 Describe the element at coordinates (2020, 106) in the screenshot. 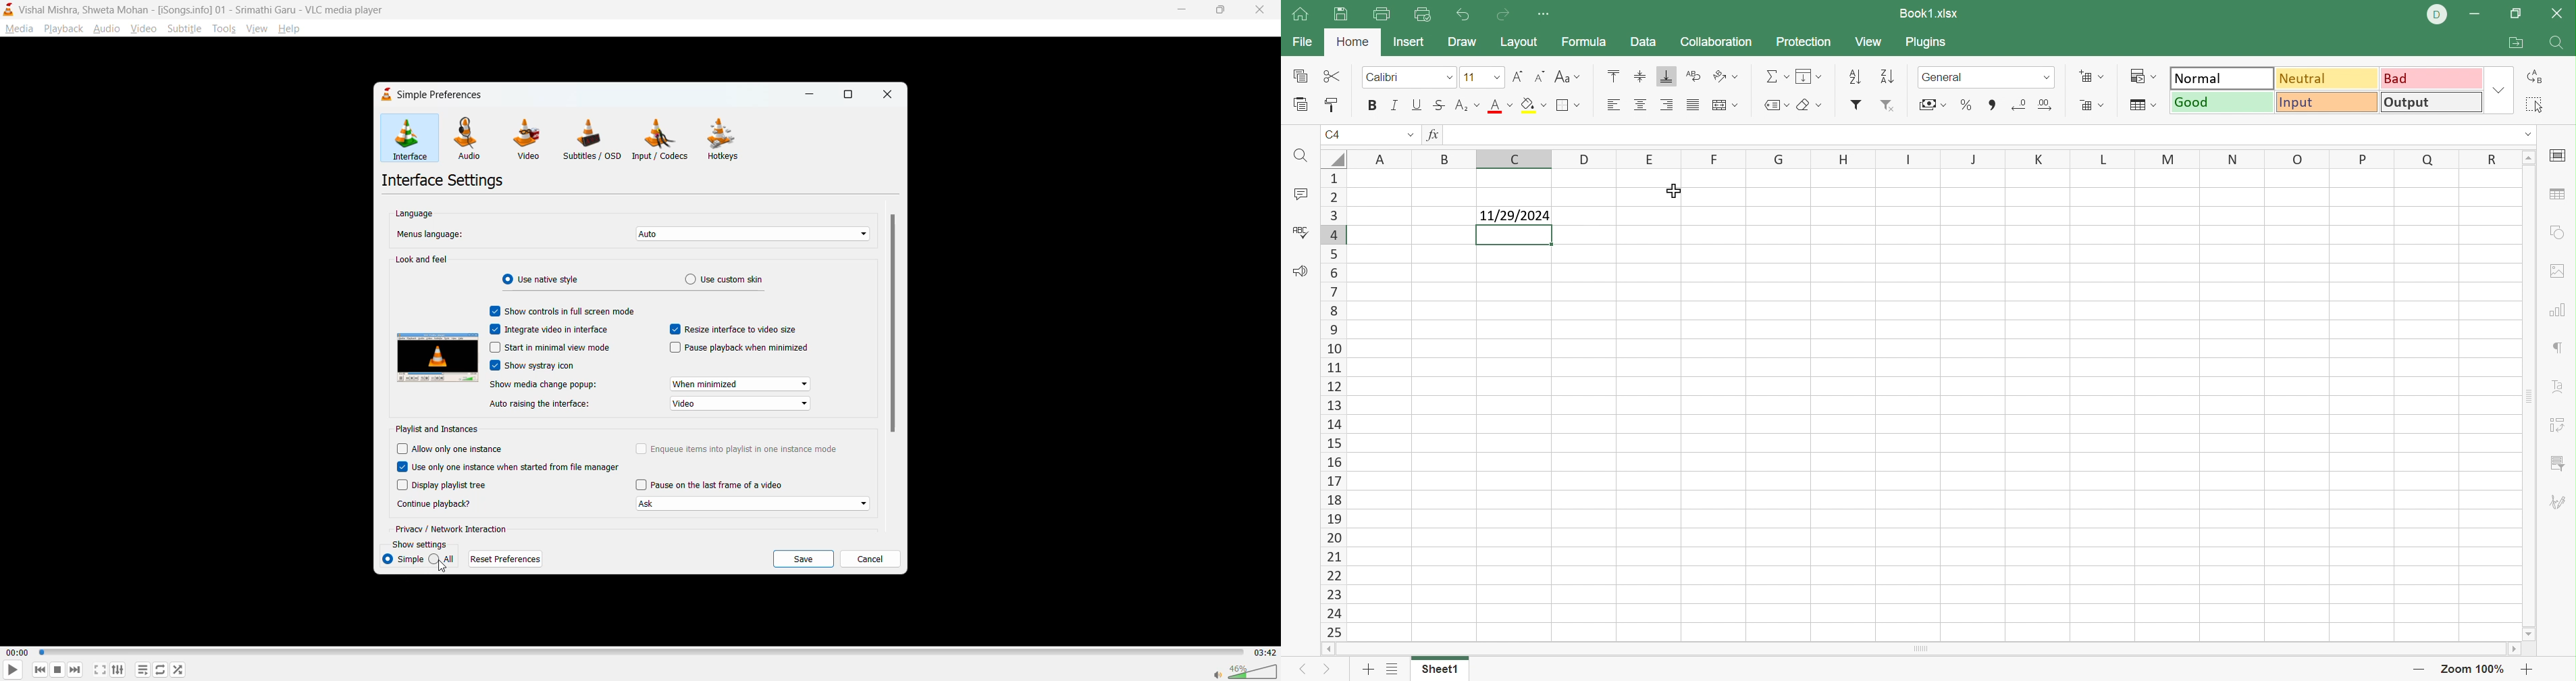

I see `Decrease decimal` at that location.